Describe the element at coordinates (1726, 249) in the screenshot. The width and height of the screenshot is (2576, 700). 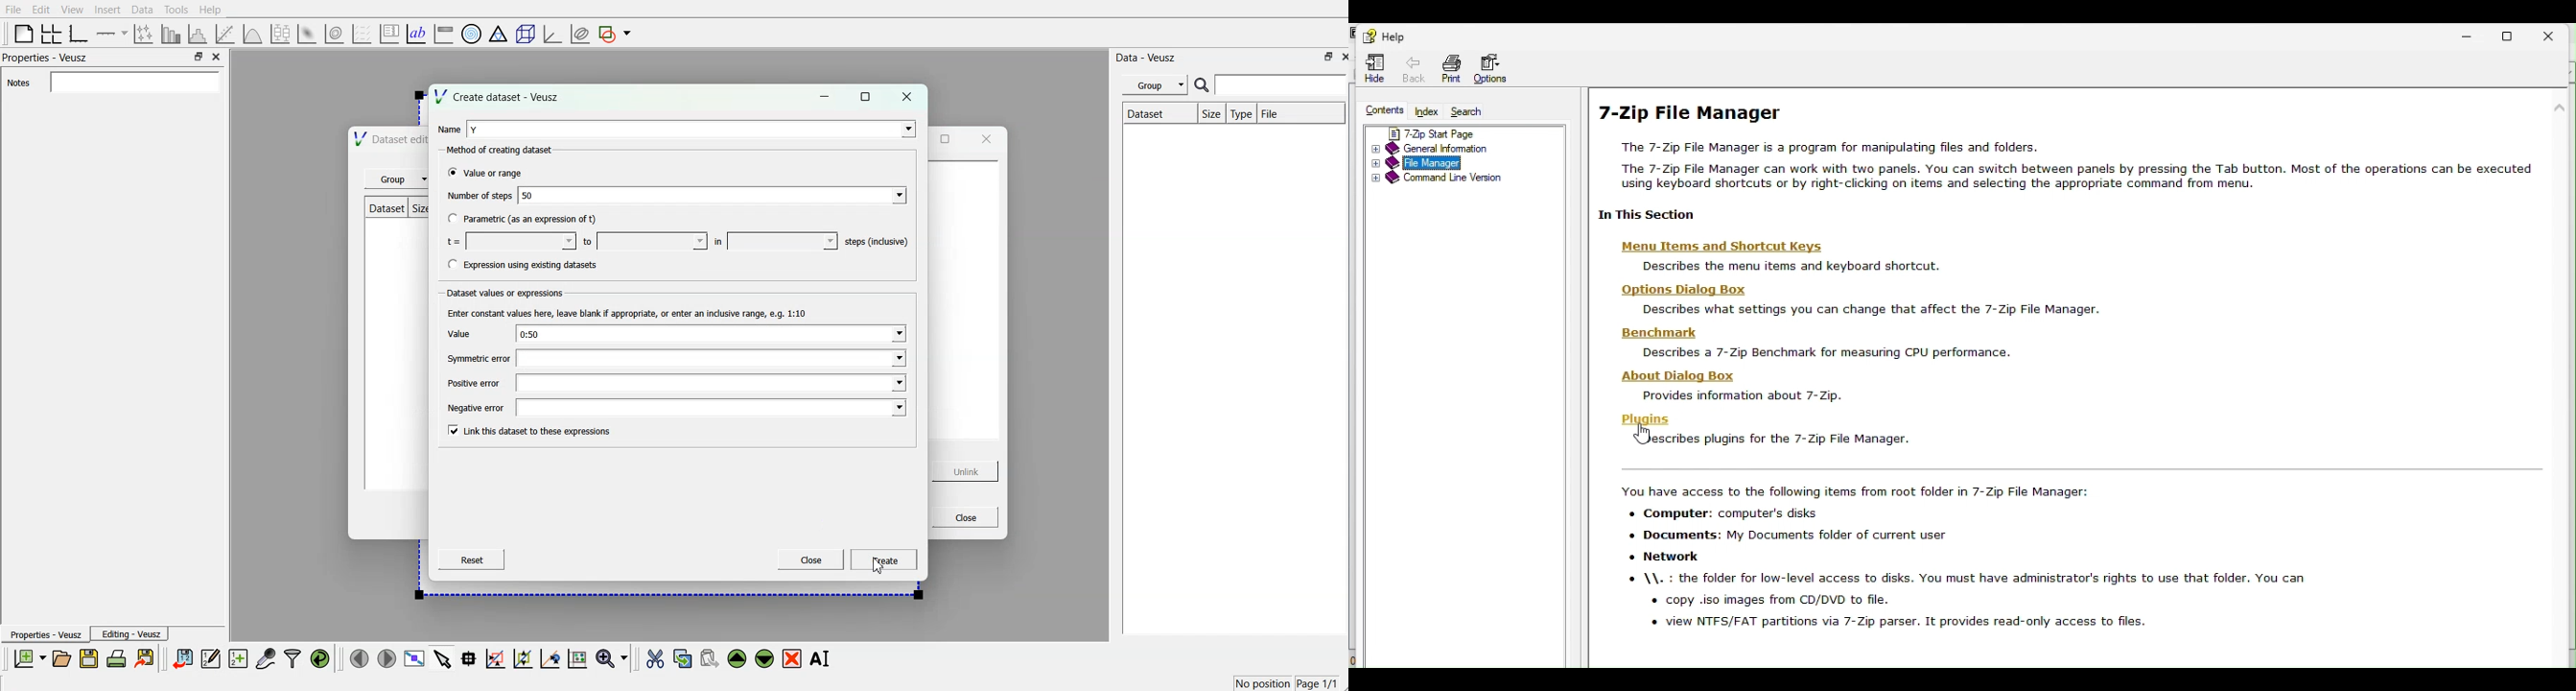
I see `‘Menu Items and Shortcut Keys` at that location.